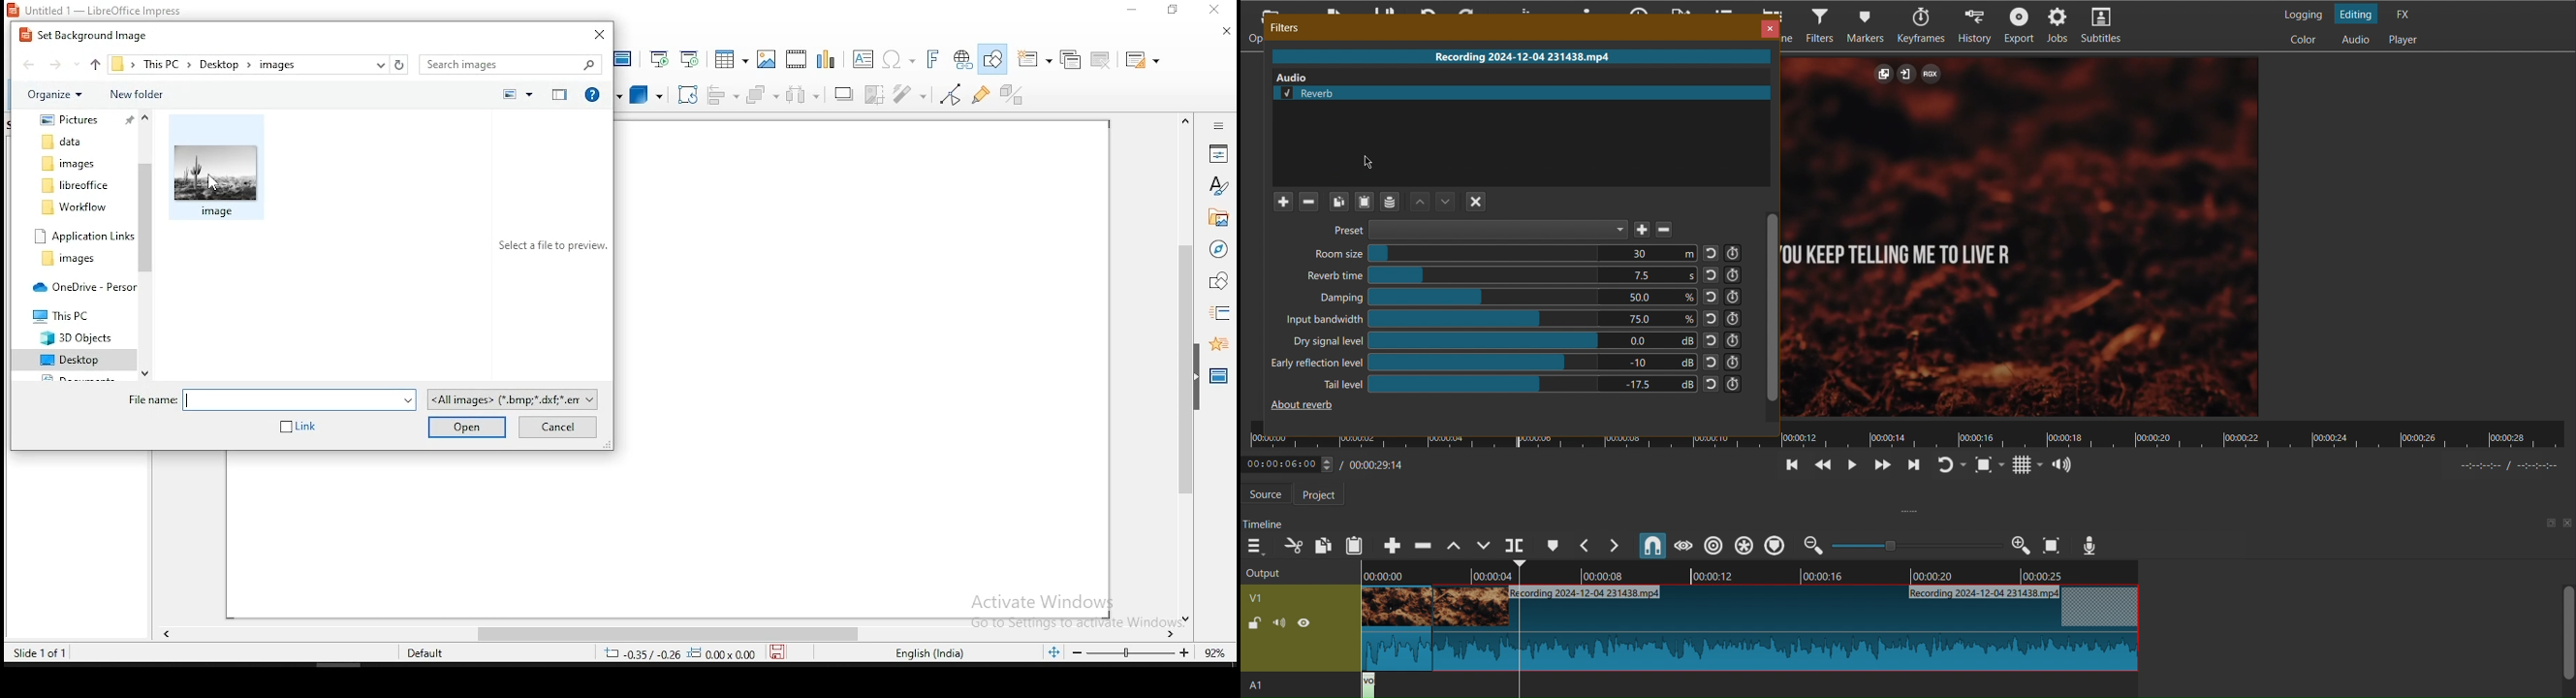 The height and width of the screenshot is (700, 2576). I want to click on Link, so click(299, 428).